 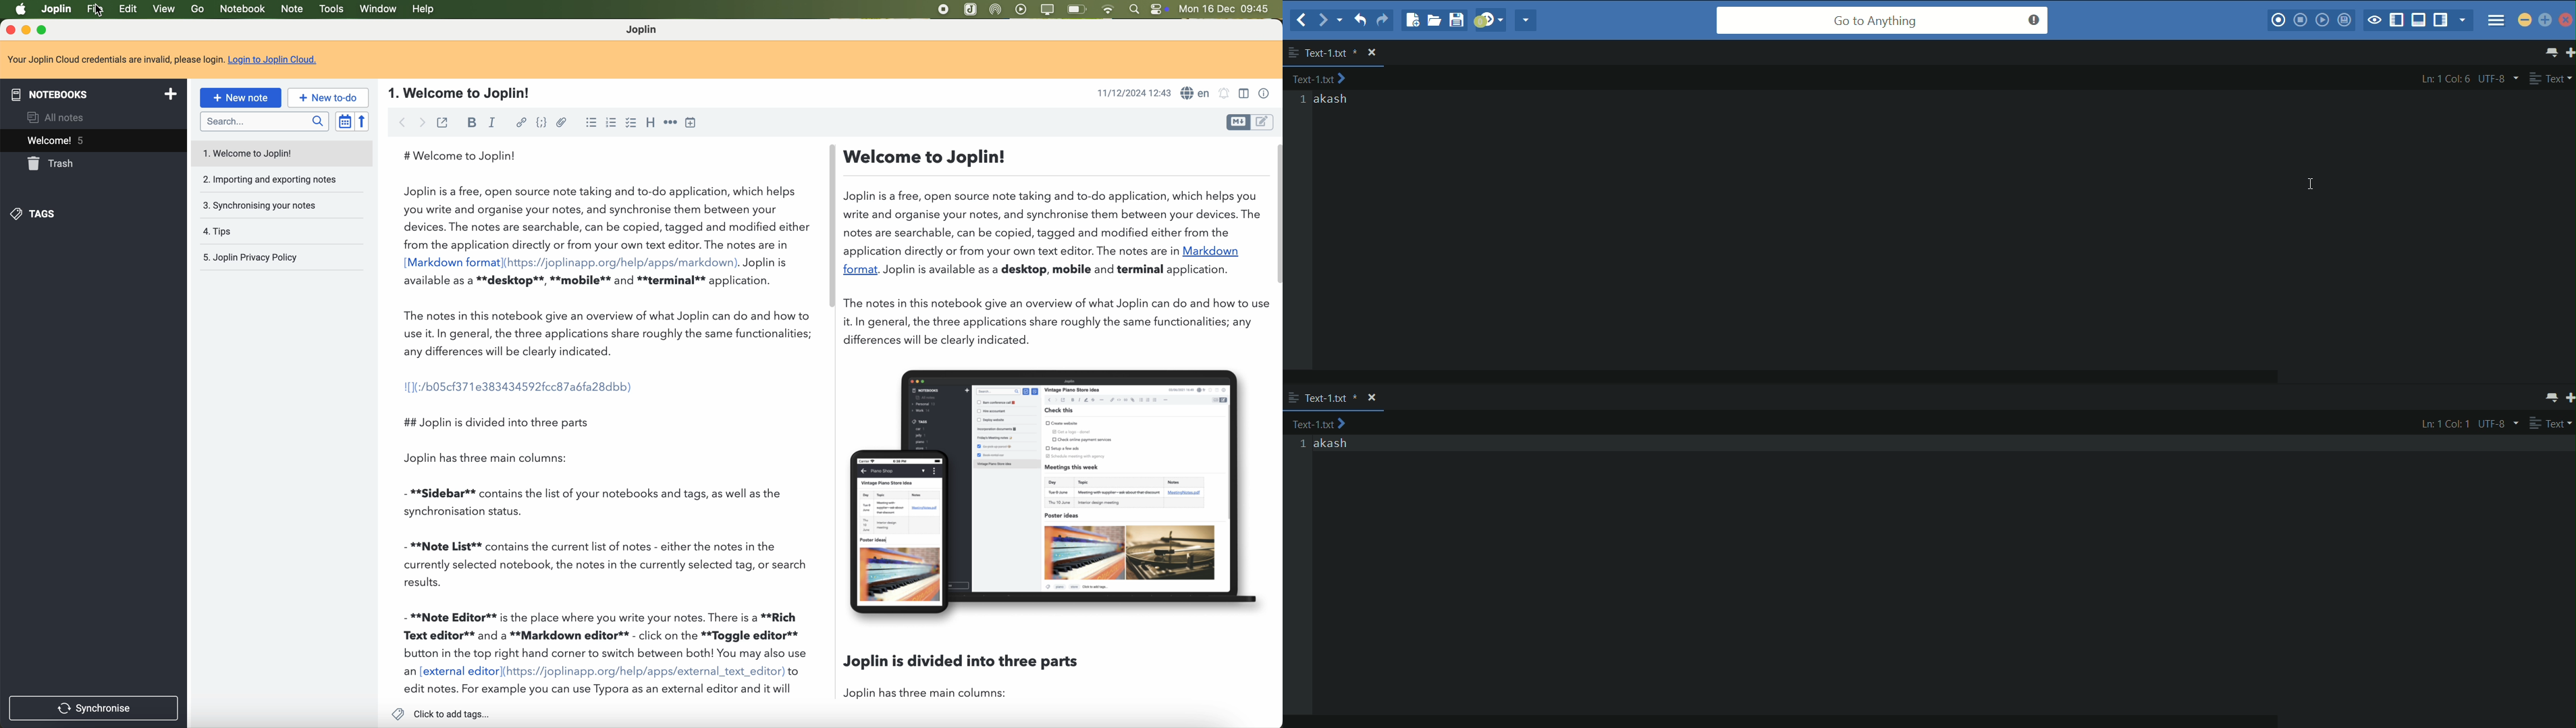 What do you see at coordinates (269, 179) in the screenshot?
I see `2. Importing and exporting notes` at bounding box center [269, 179].